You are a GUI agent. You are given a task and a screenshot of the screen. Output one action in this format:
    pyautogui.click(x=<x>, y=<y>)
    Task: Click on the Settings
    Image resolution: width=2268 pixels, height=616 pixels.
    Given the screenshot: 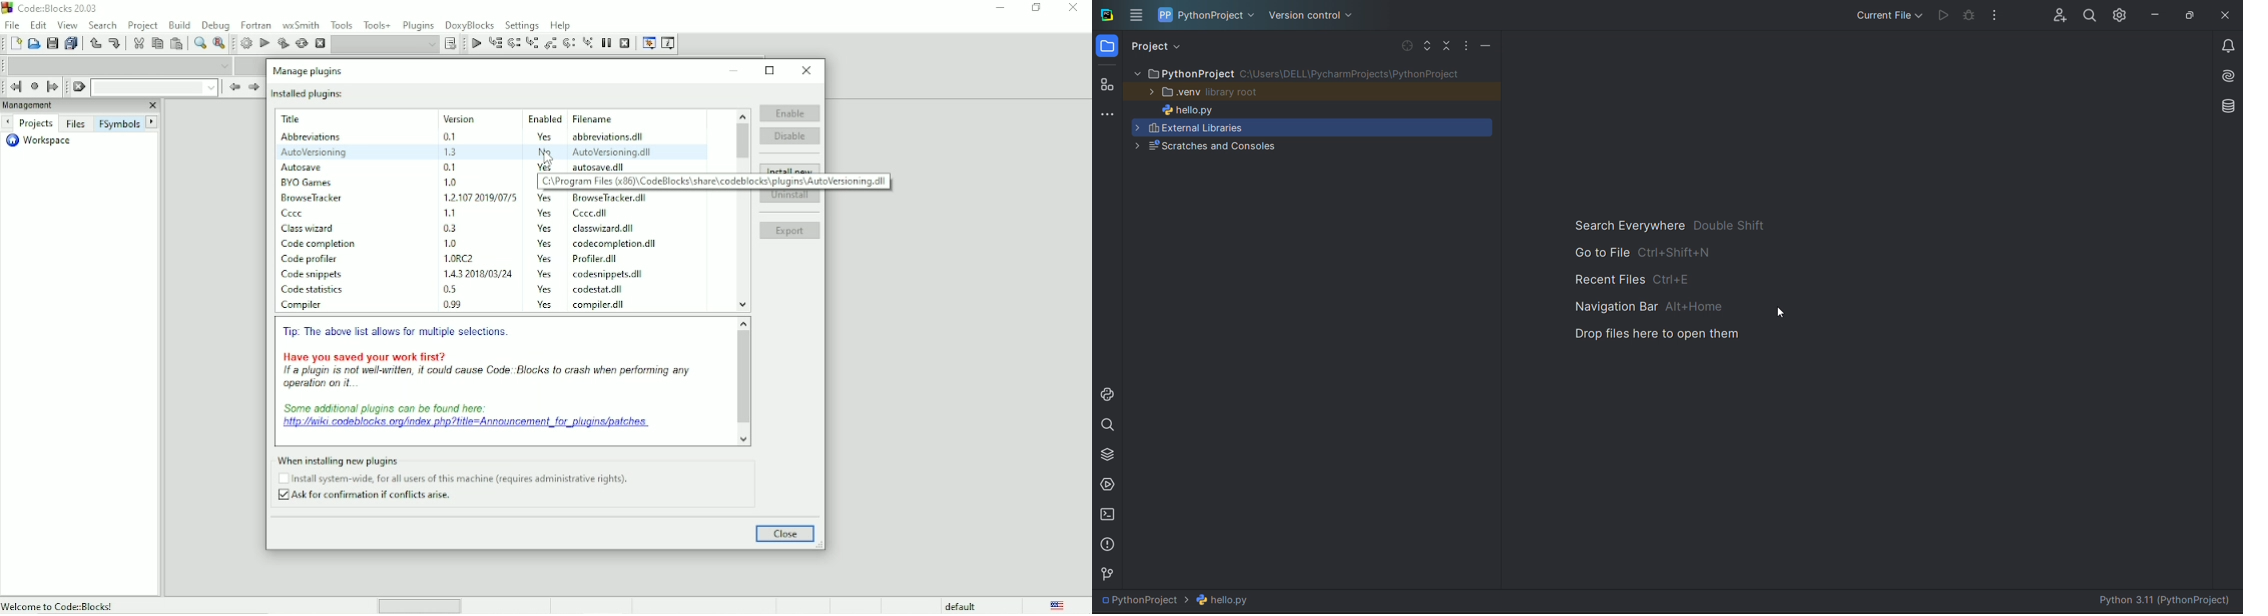 What is the action you would take?
    pyautogui.click(x=521, y=25)
    